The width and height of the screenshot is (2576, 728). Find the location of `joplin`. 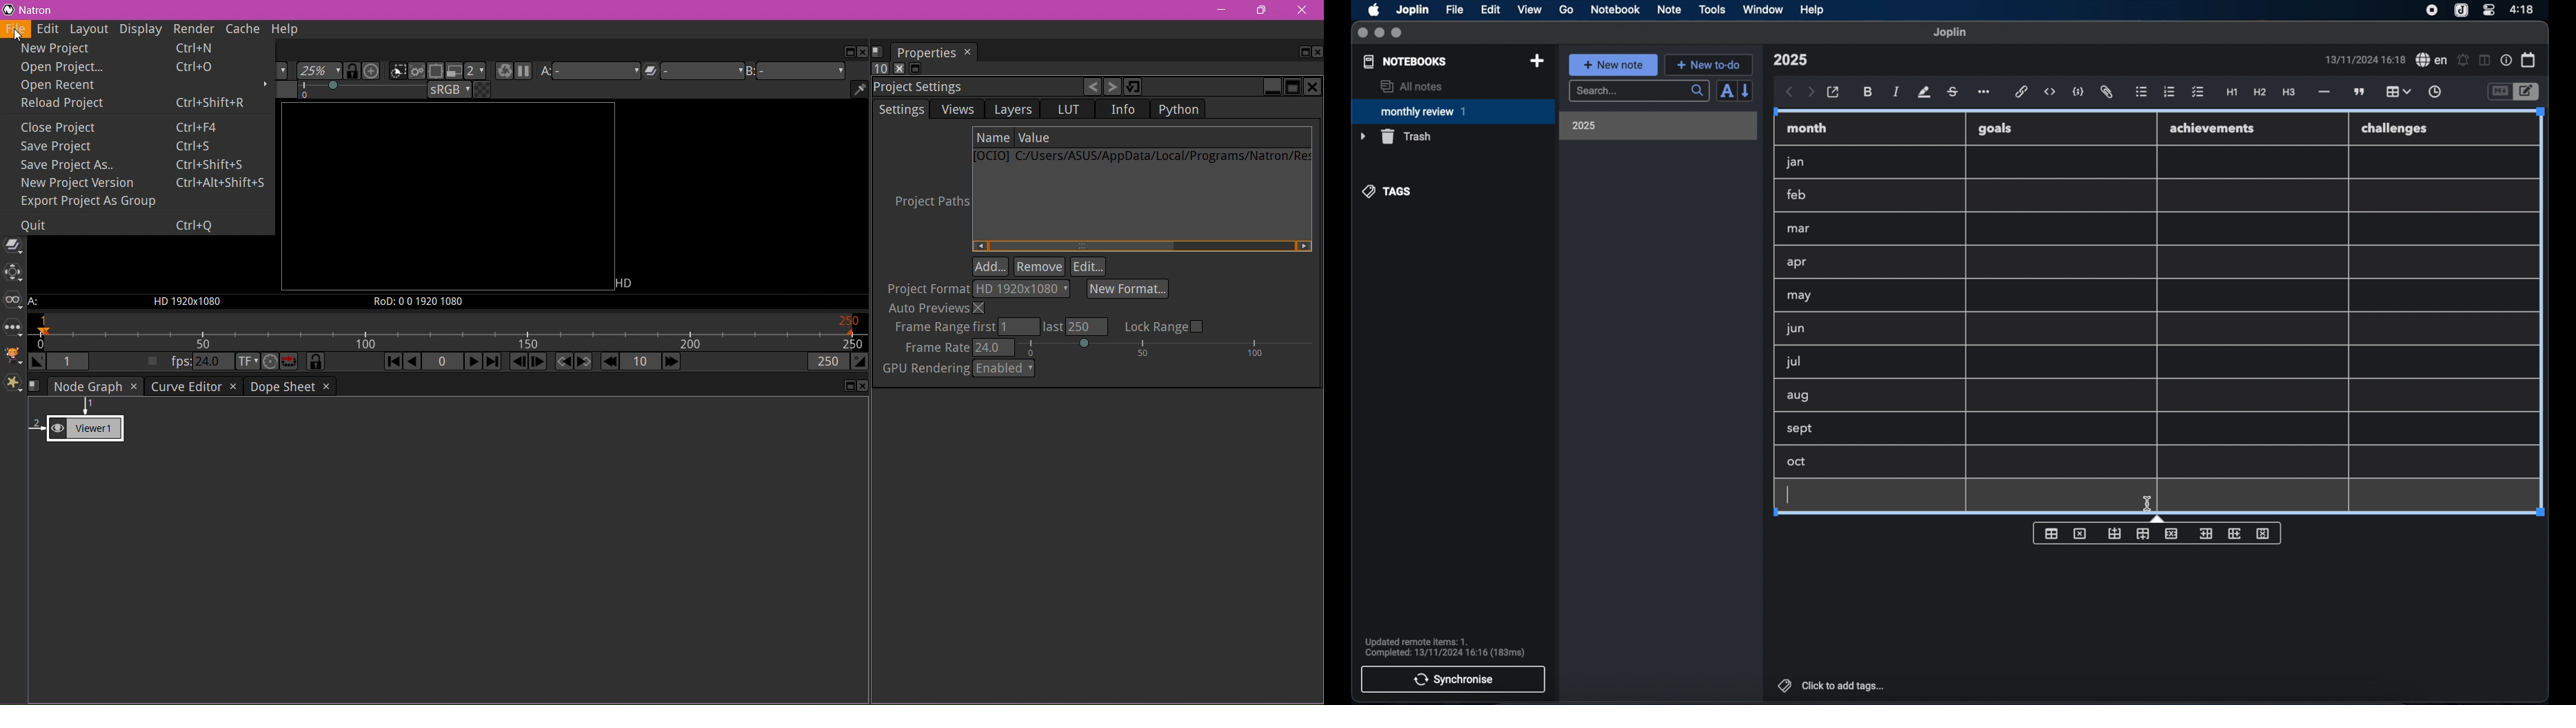

joplin is located at coordinates (1950, 32).